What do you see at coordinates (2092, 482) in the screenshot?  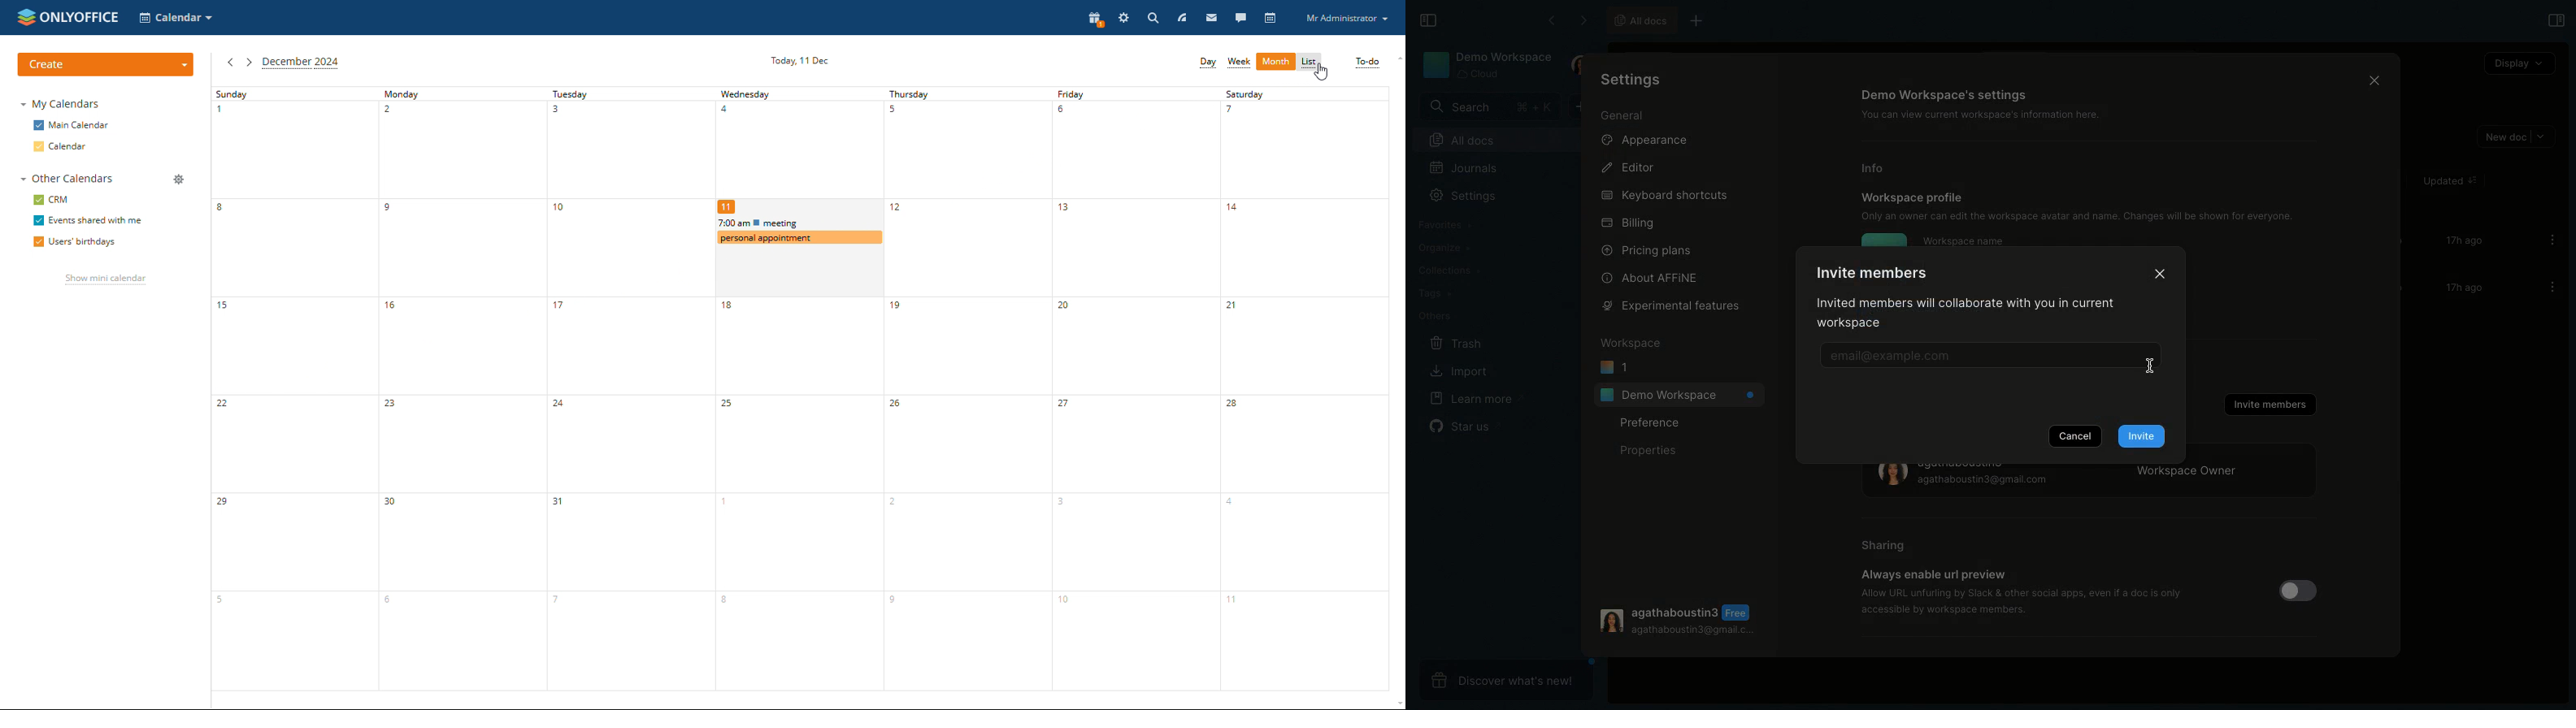 I see `Workspace owner` at bounding box center [2092, 482].